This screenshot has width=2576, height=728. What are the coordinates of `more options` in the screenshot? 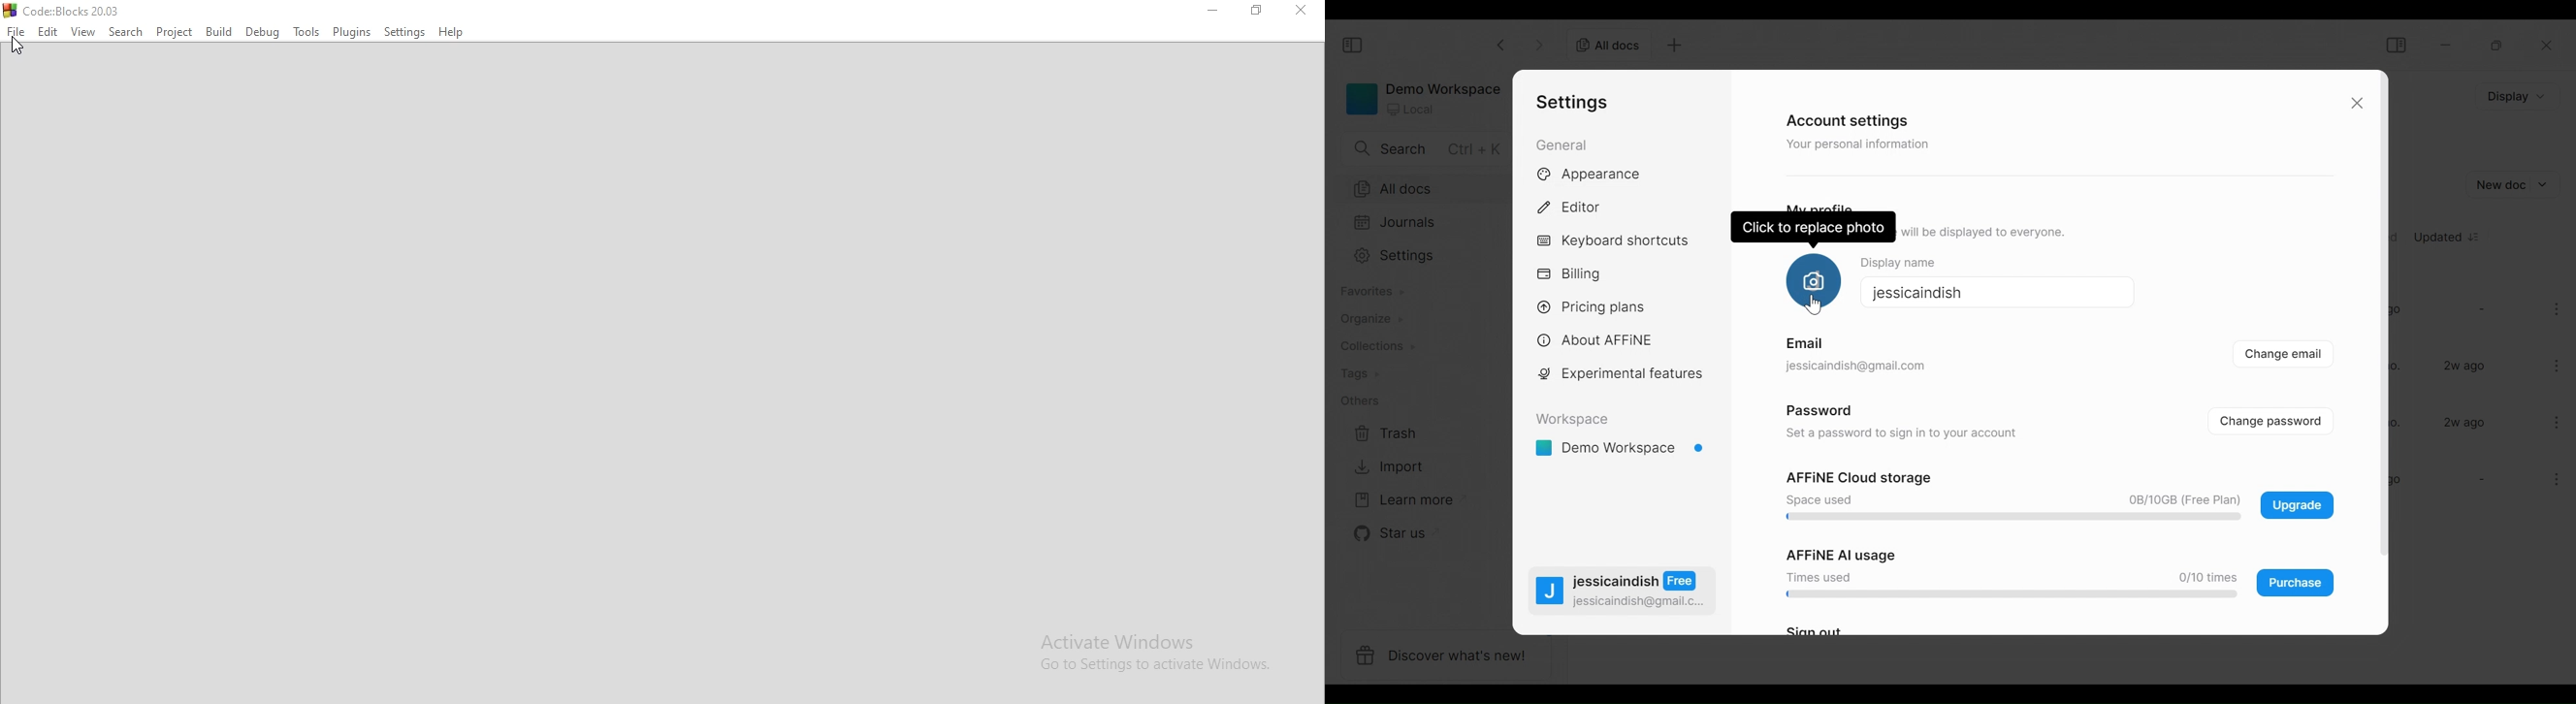 It's located at (2552, 482).